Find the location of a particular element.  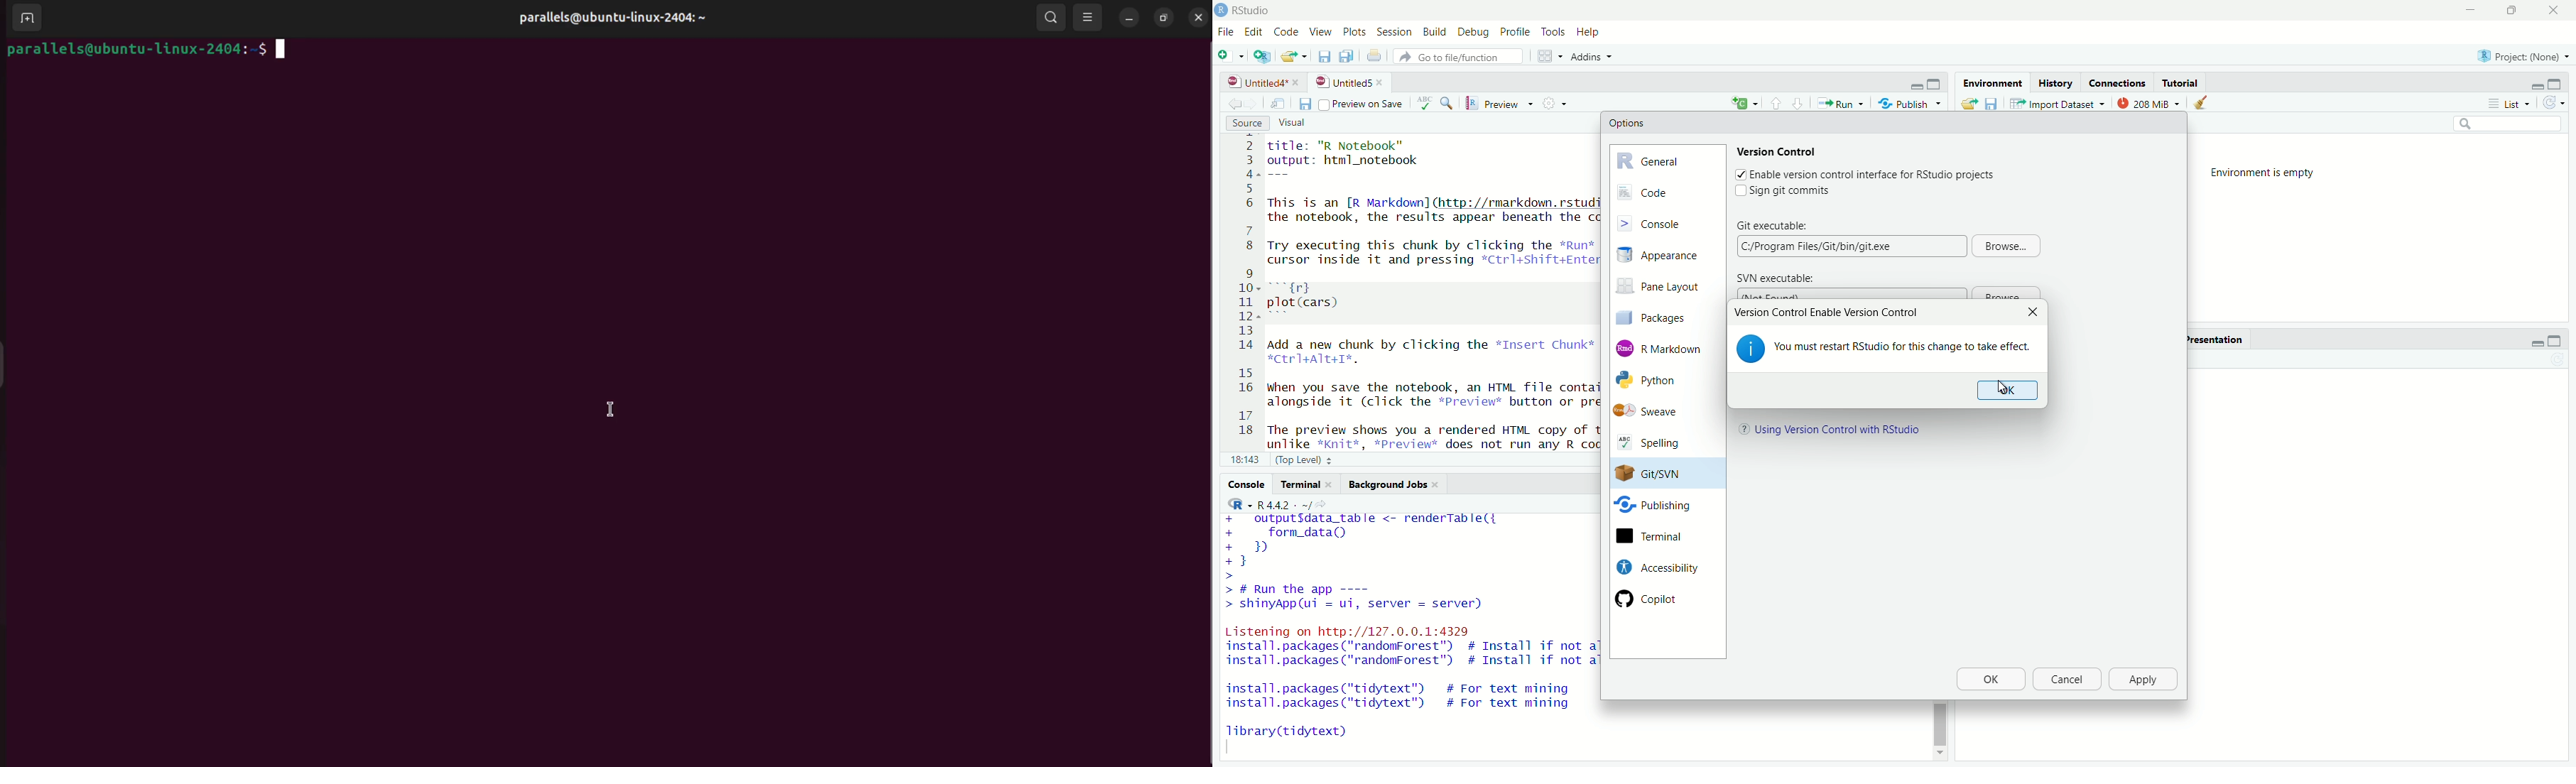

Terminal is located at coordinates (1306, 484).